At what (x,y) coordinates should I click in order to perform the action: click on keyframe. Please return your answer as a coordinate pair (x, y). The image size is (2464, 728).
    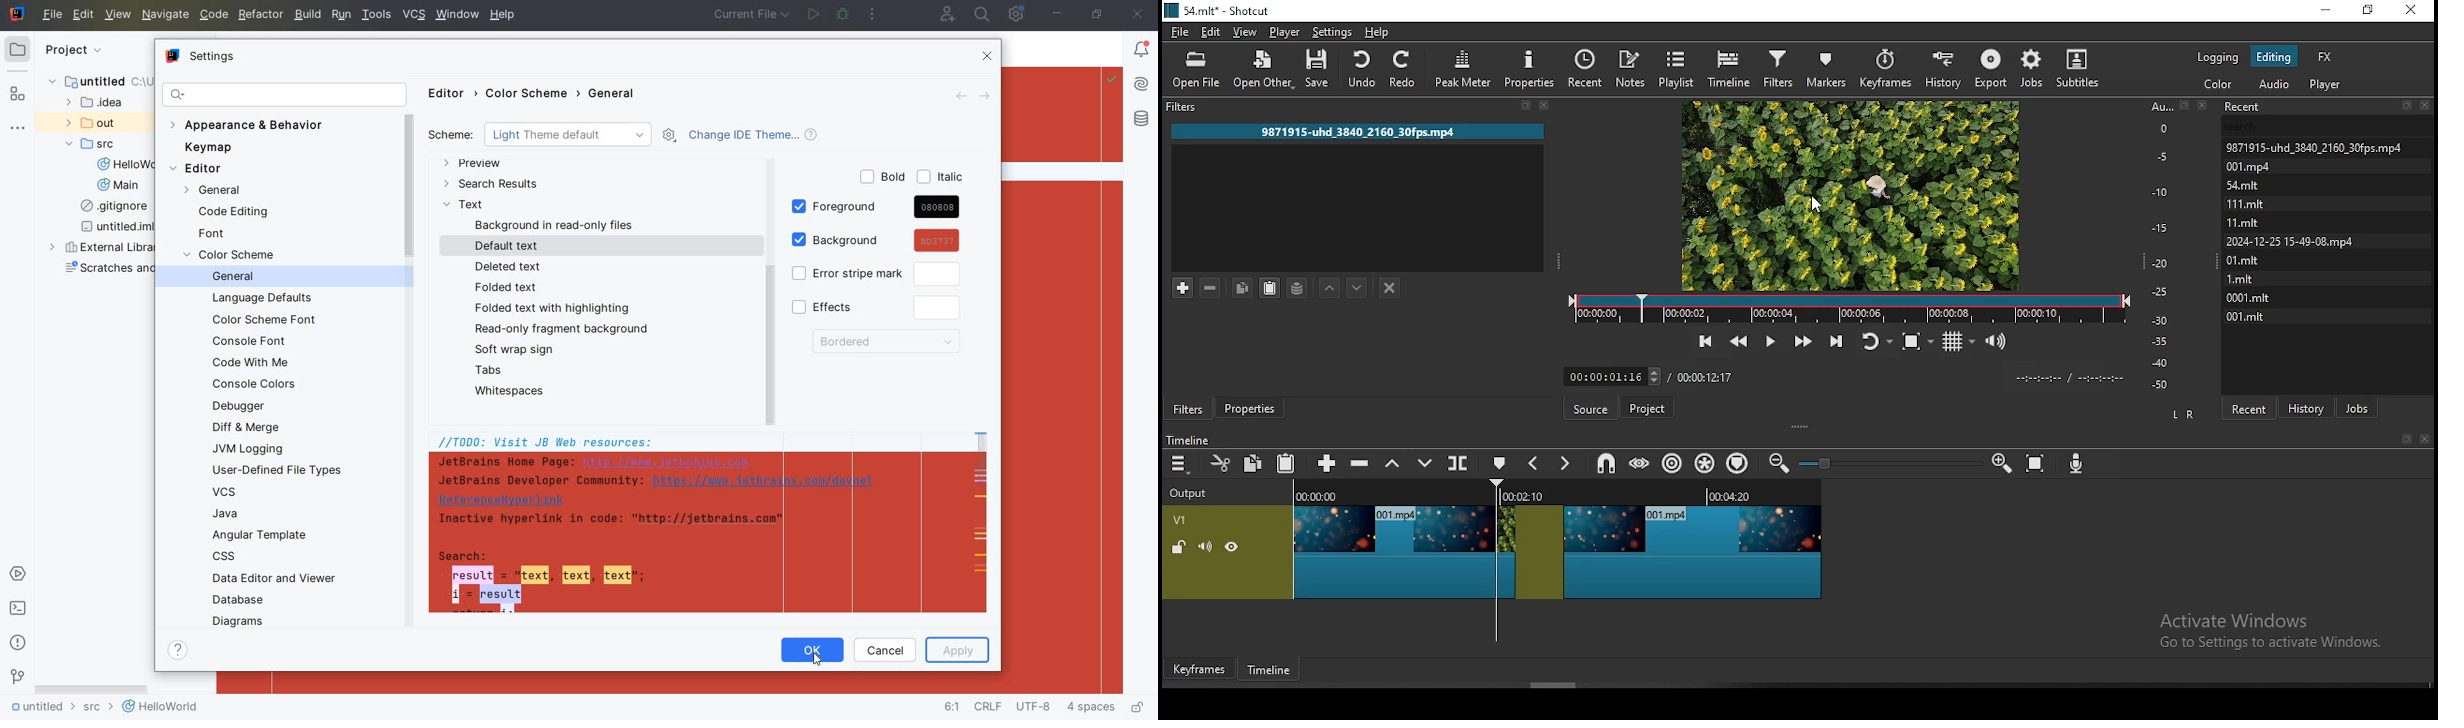
    Looking at the image, I should click on (1201, 669).